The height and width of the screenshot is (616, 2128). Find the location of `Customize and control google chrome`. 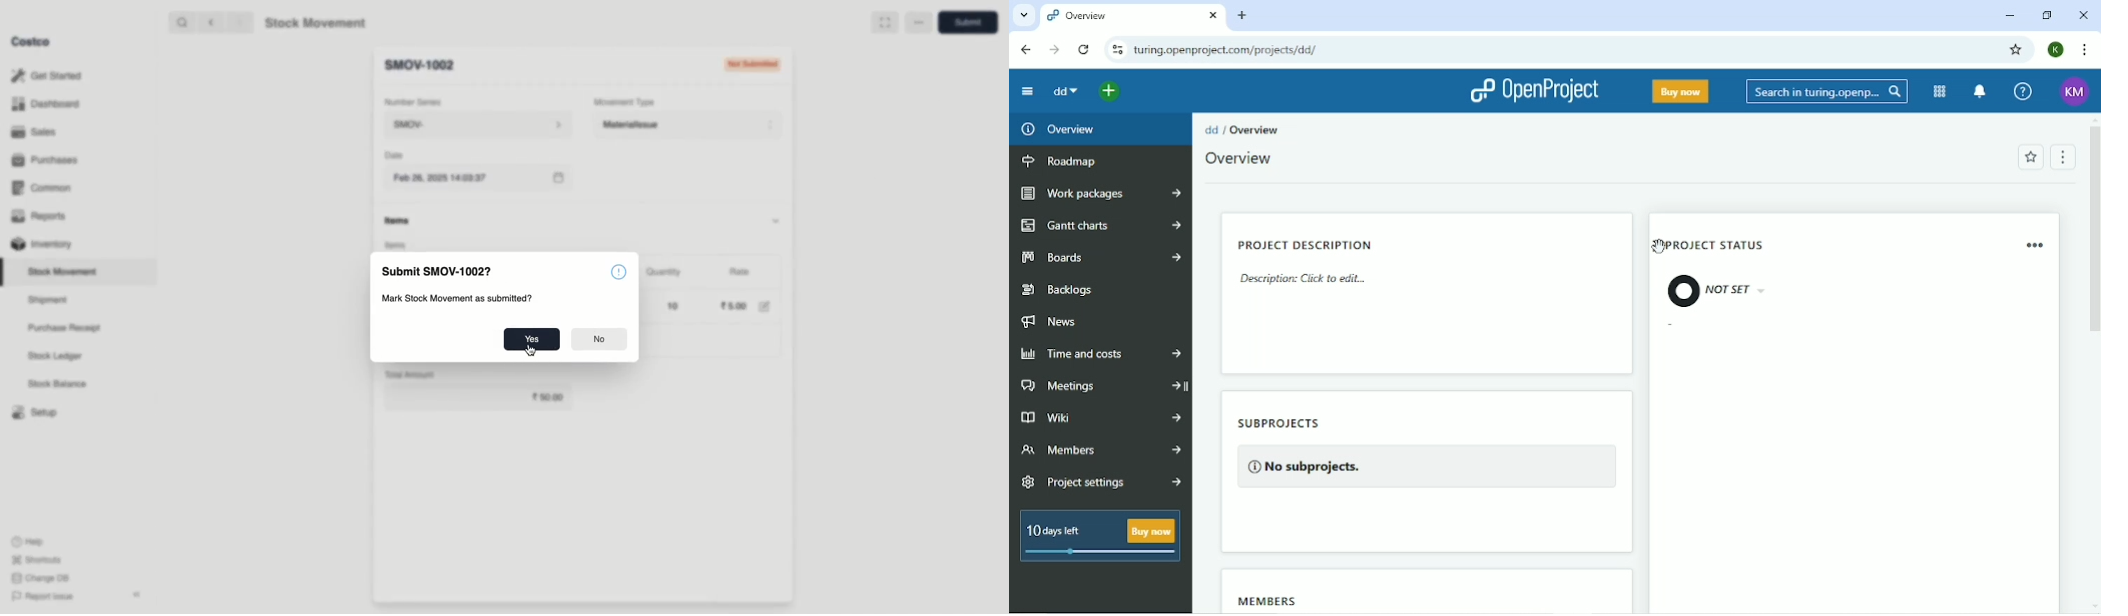

Customize and control google chrome is located at coordinates (2086, 49).